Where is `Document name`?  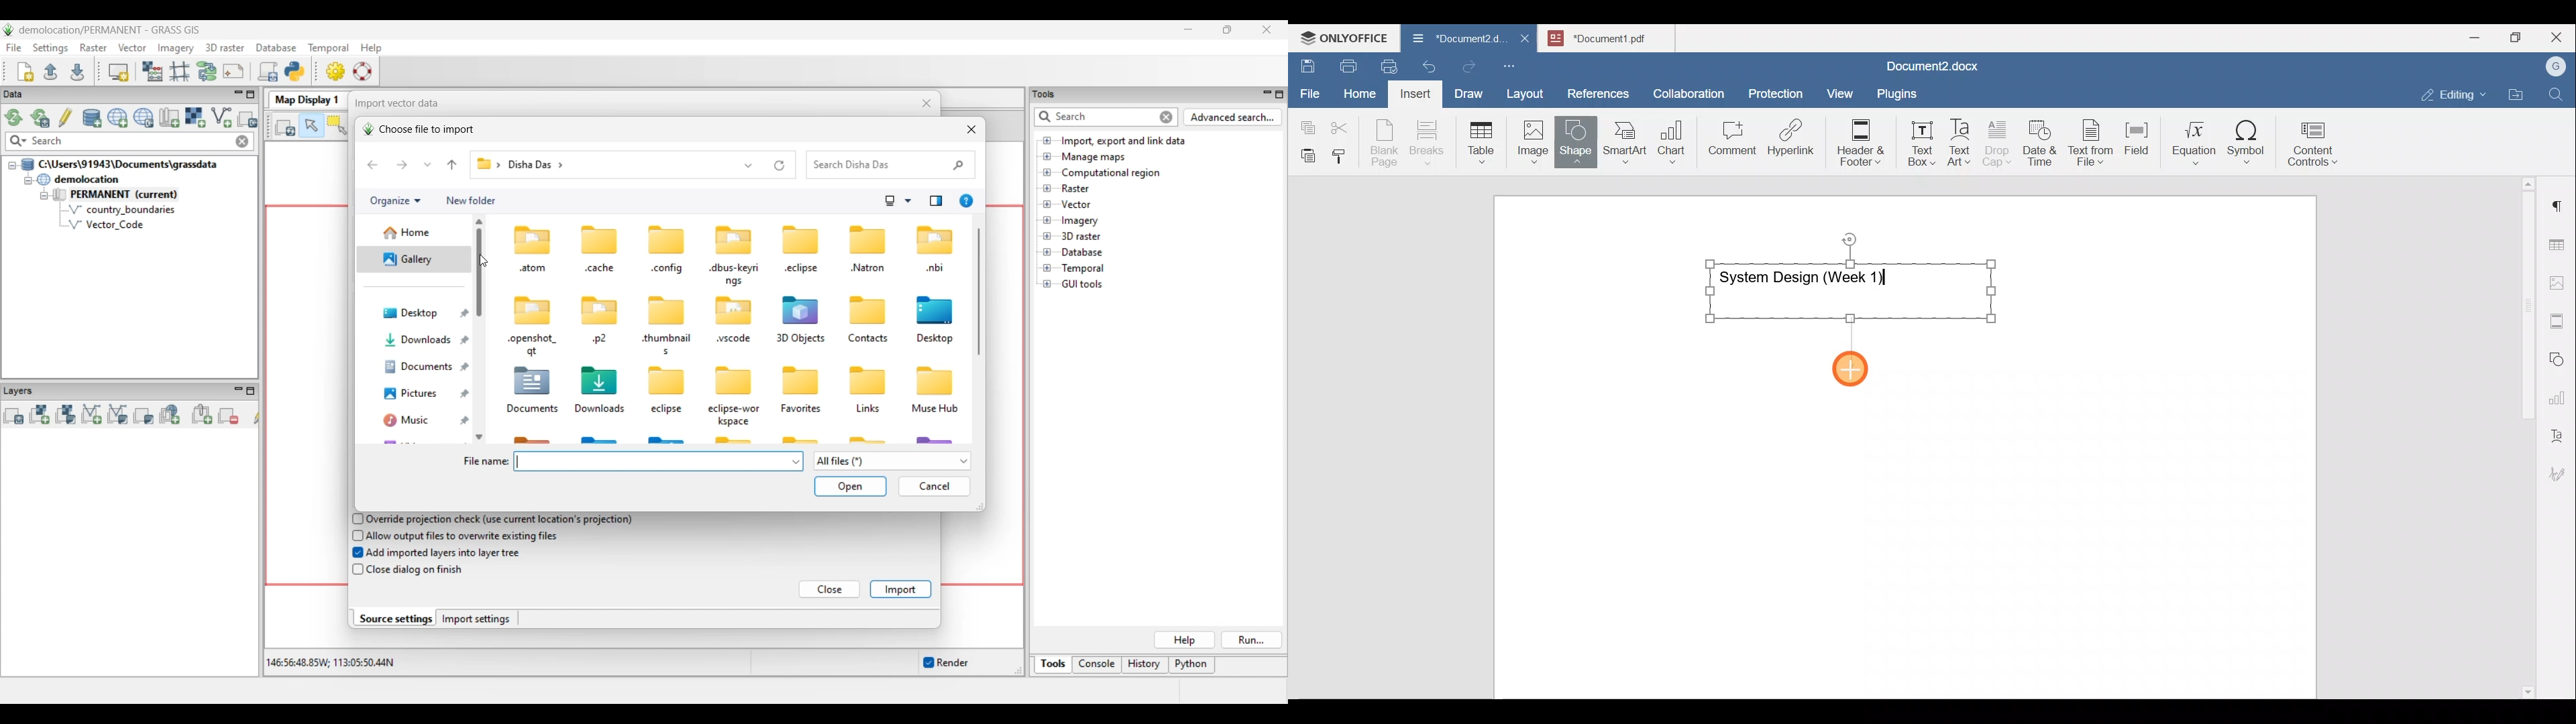
Document name is located at coordinates (1929, 68).